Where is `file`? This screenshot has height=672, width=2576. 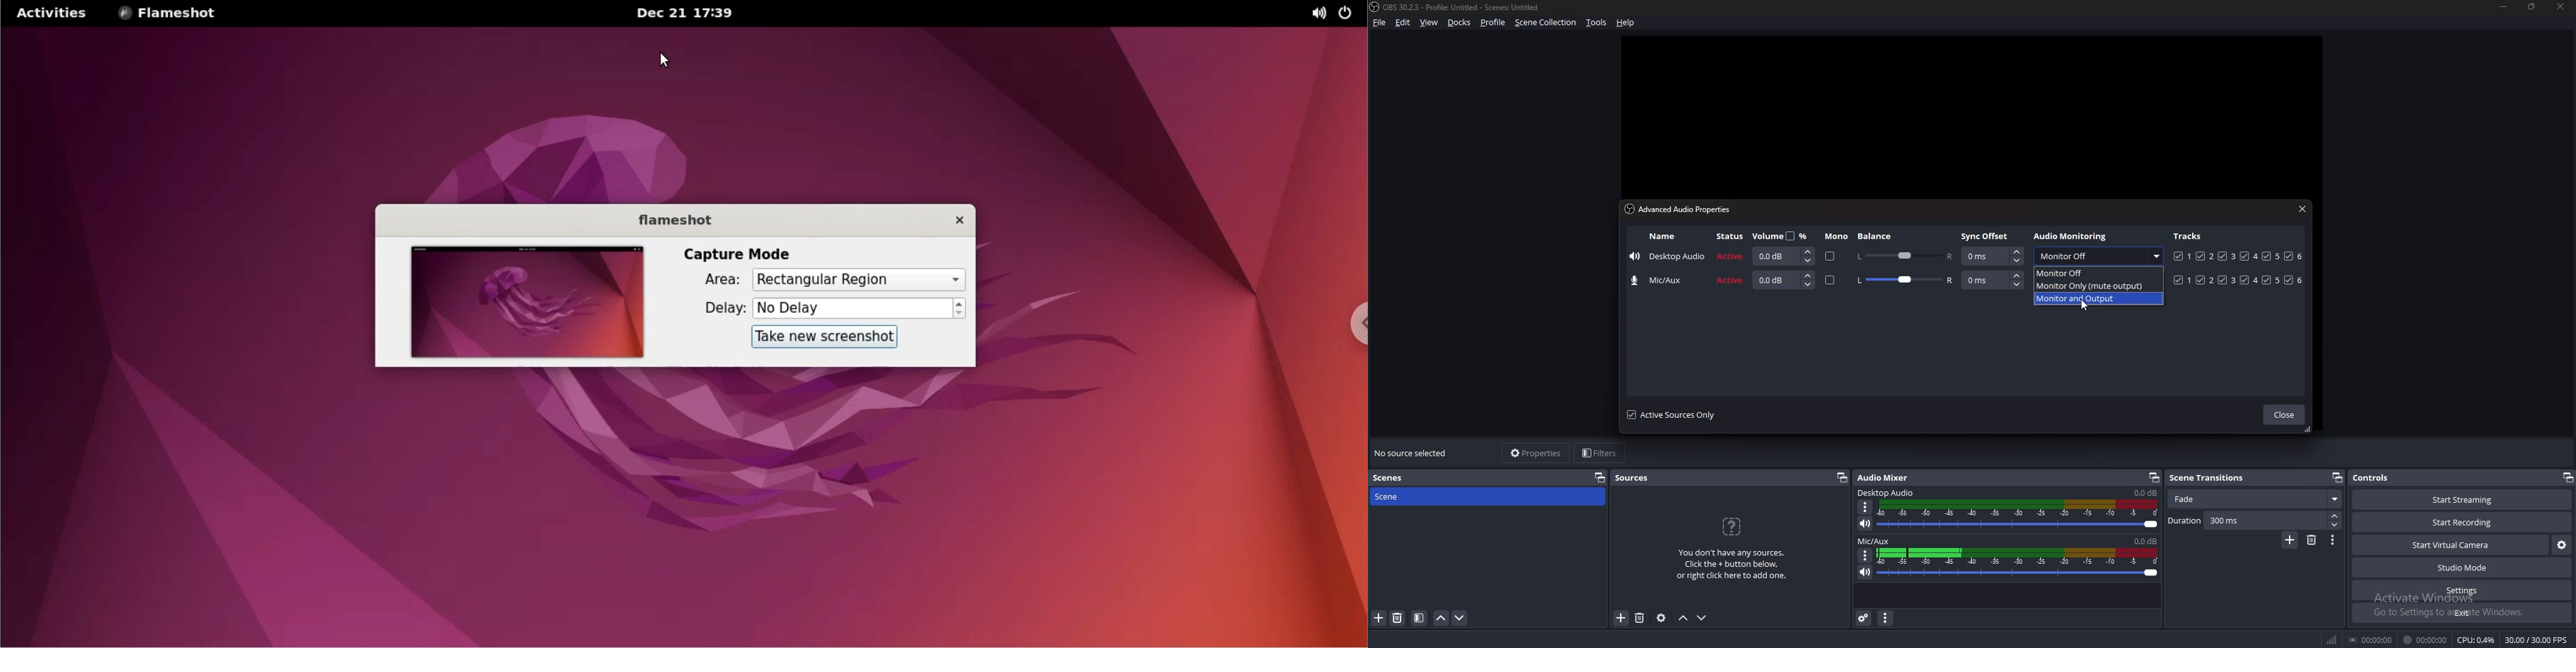 file is located at coordinates (1380, 23).